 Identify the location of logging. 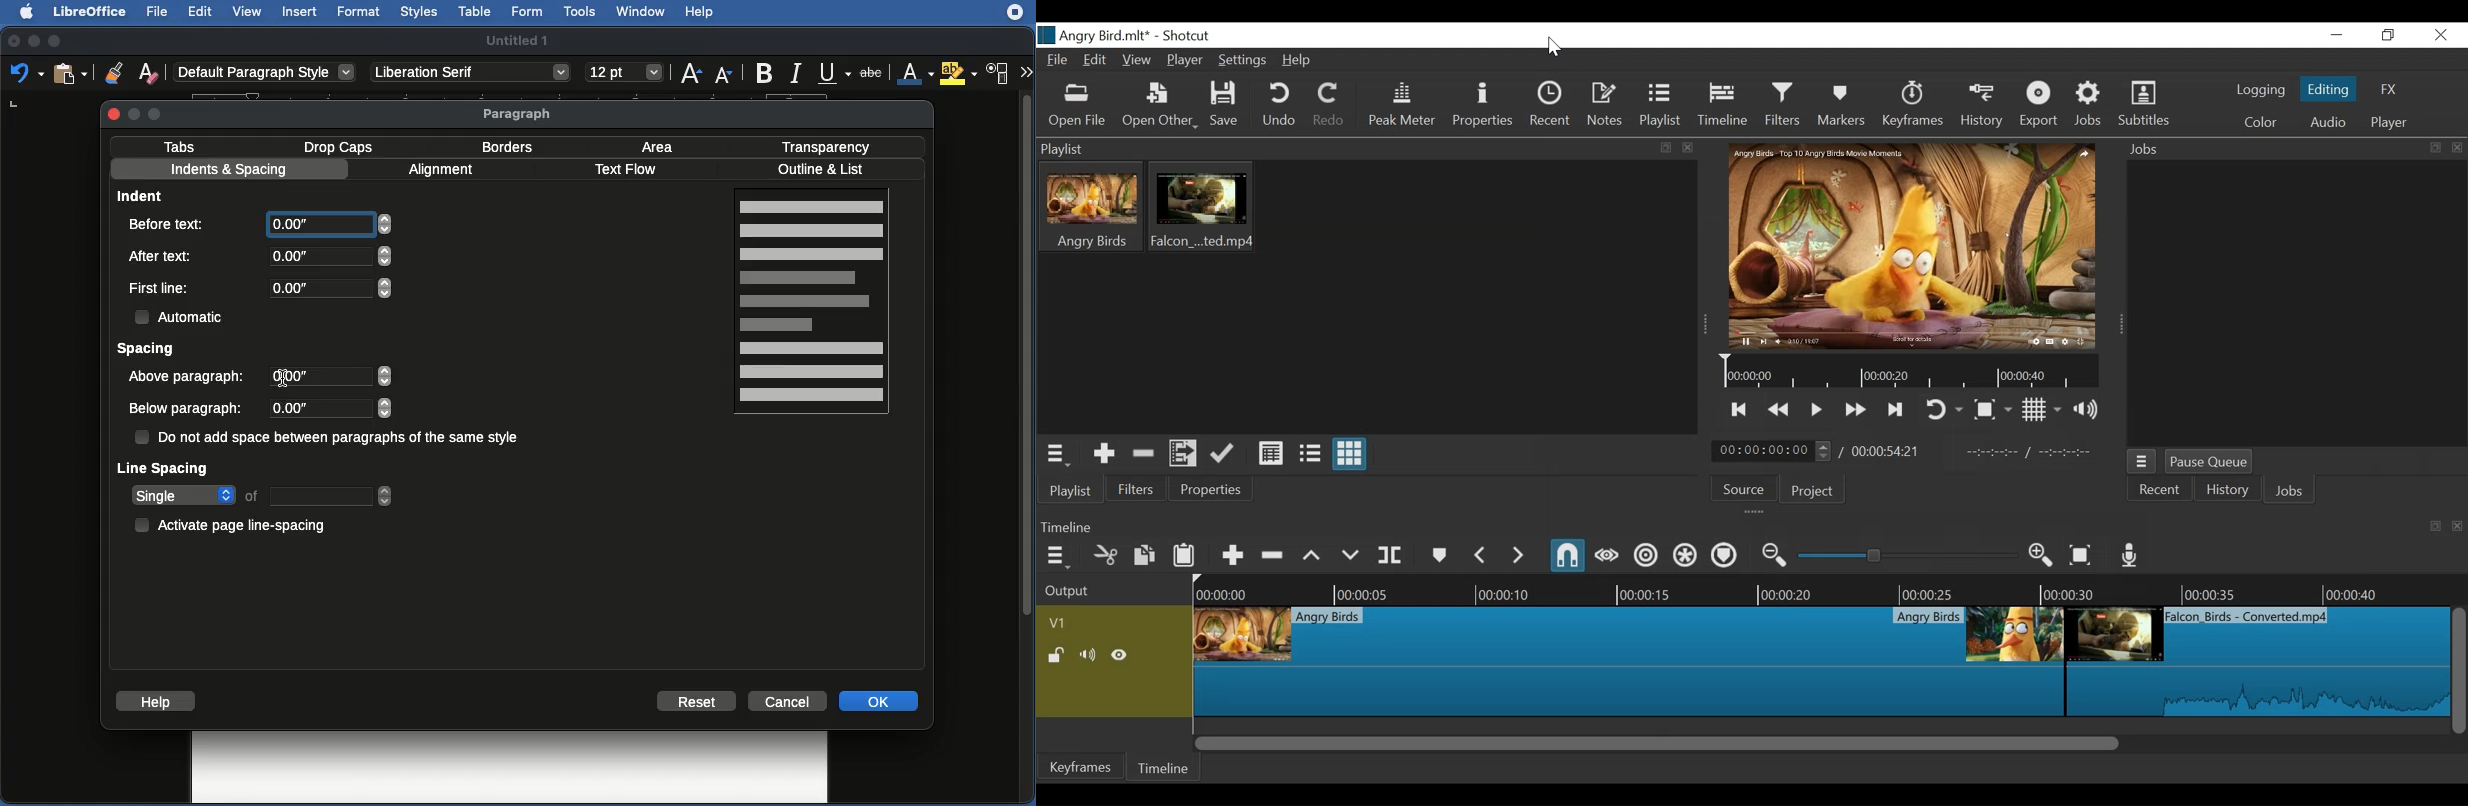
(2260, 90).